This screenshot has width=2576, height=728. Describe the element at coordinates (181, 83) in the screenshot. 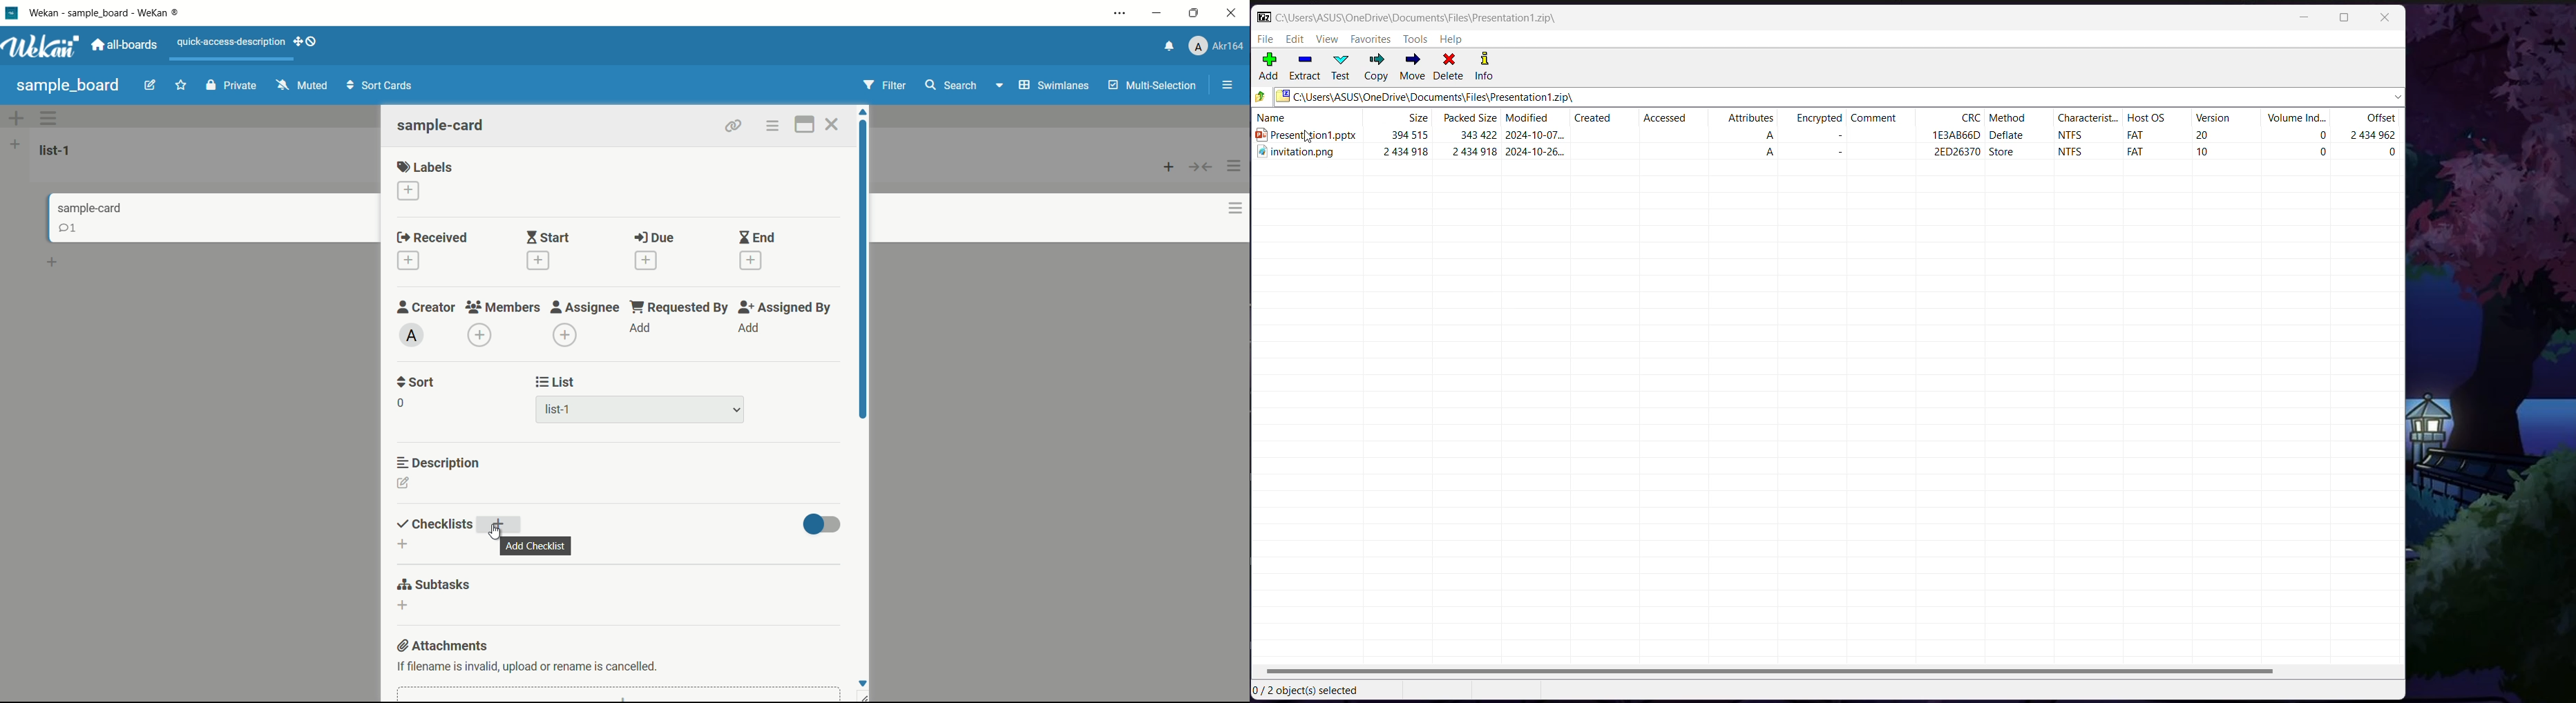

I see `favourite` at that location.